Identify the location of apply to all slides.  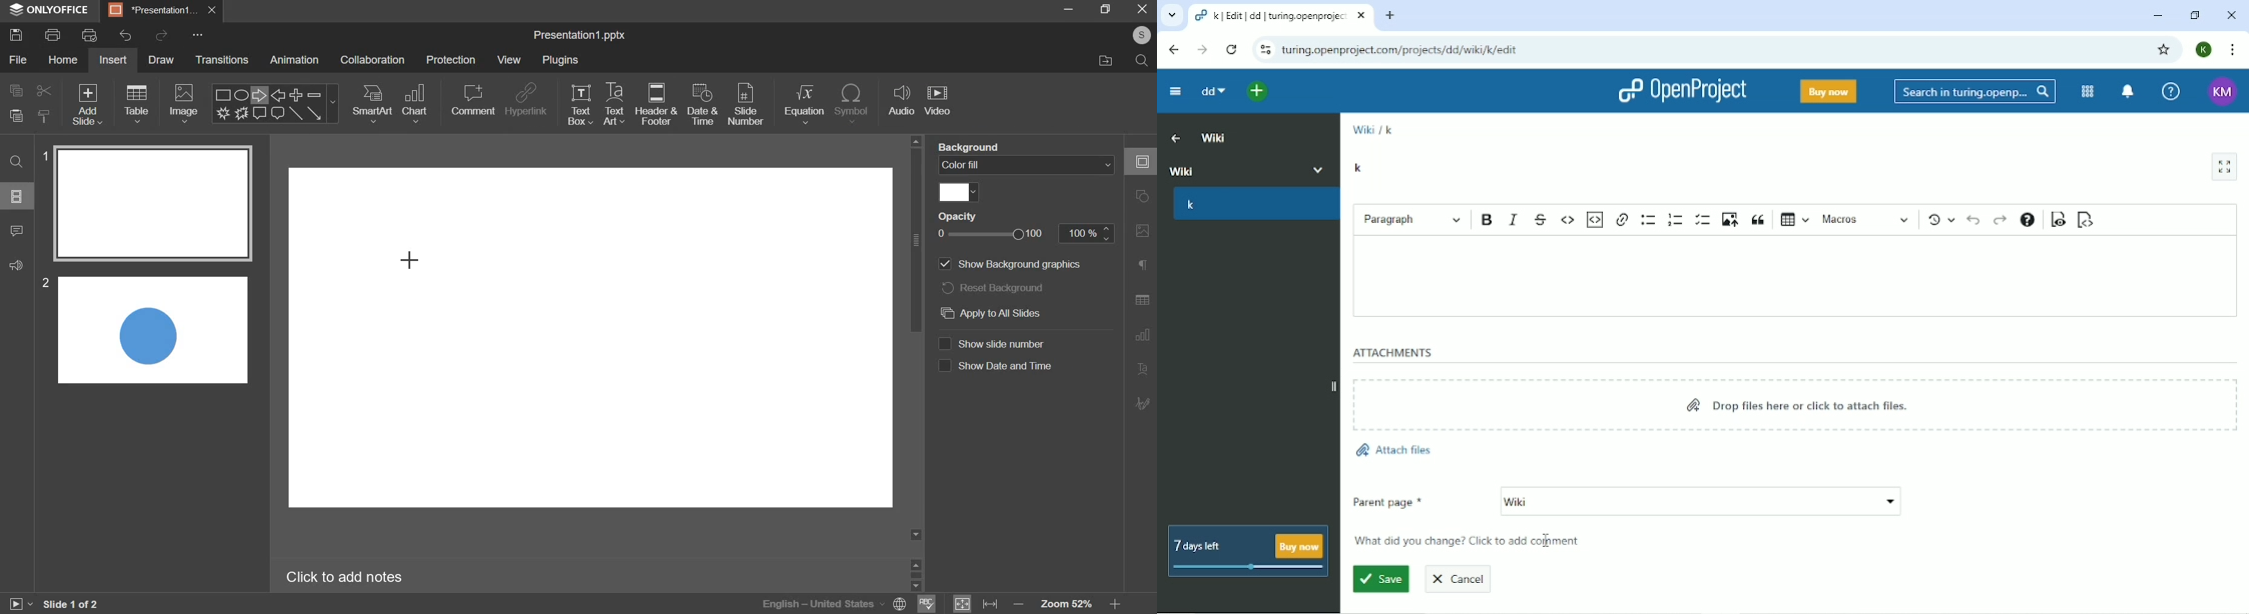
(991, 313).